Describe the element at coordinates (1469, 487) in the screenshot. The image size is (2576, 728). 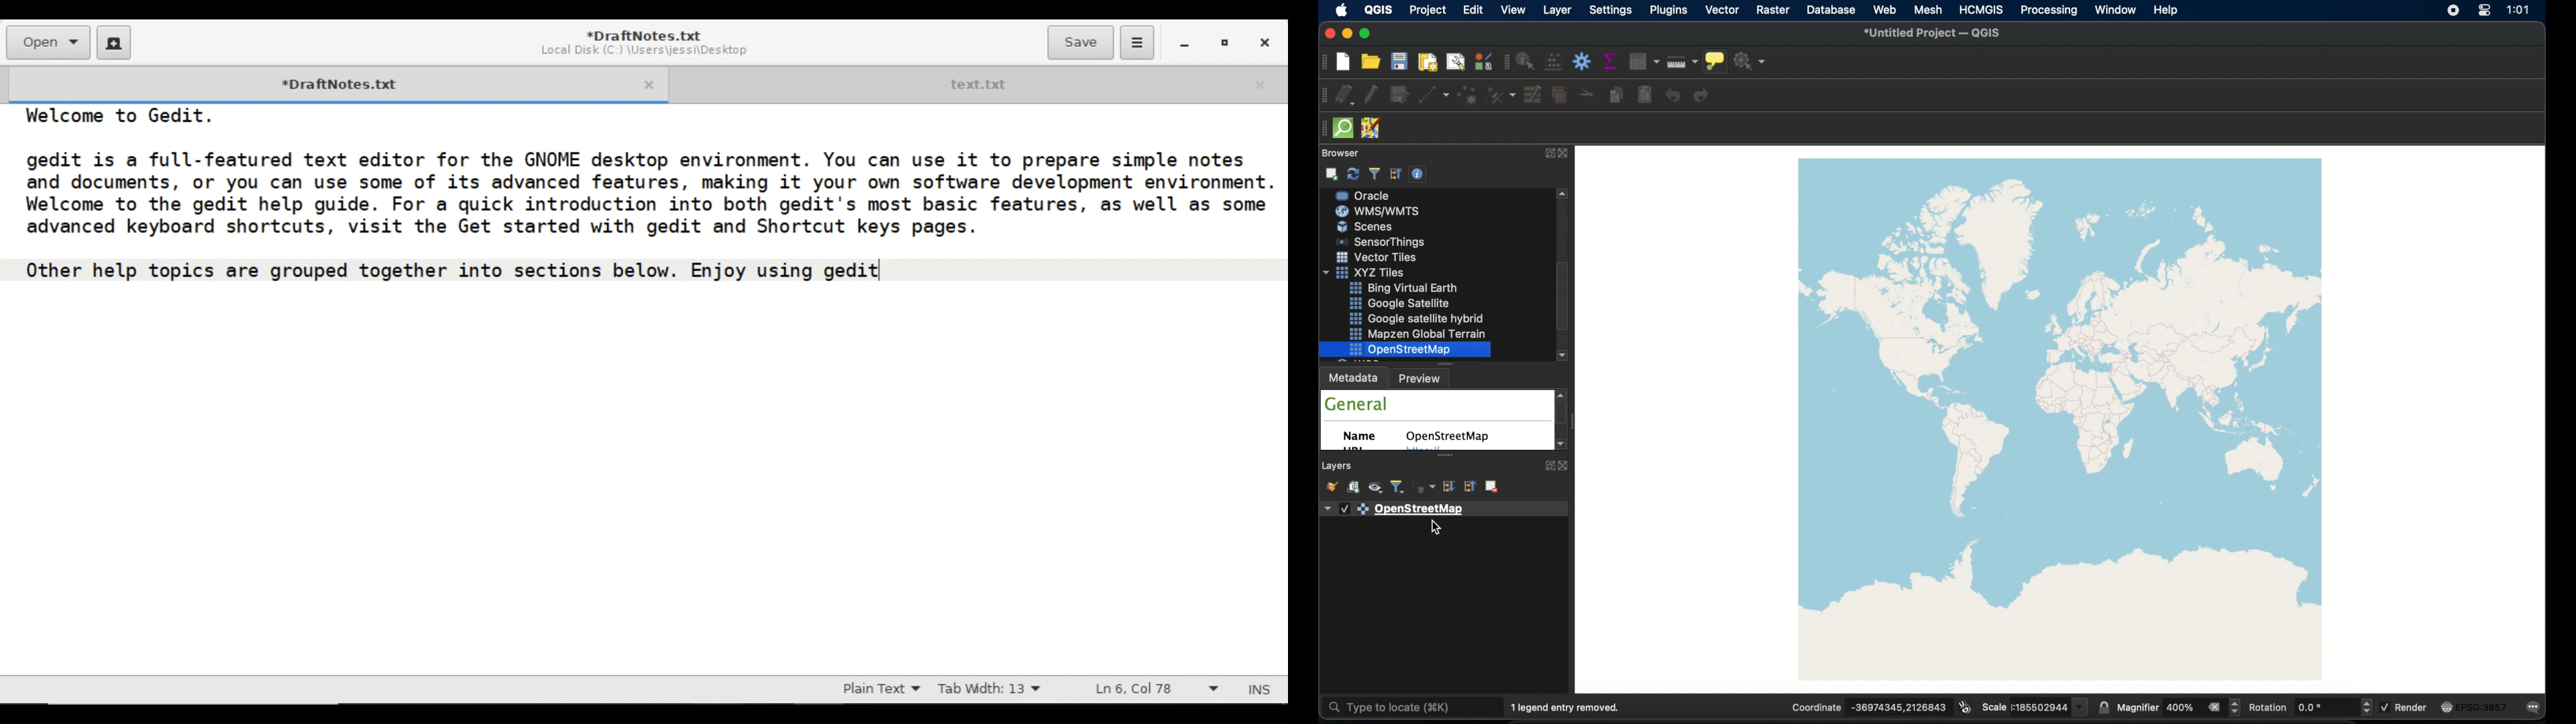
I see `collapse all` at that location.